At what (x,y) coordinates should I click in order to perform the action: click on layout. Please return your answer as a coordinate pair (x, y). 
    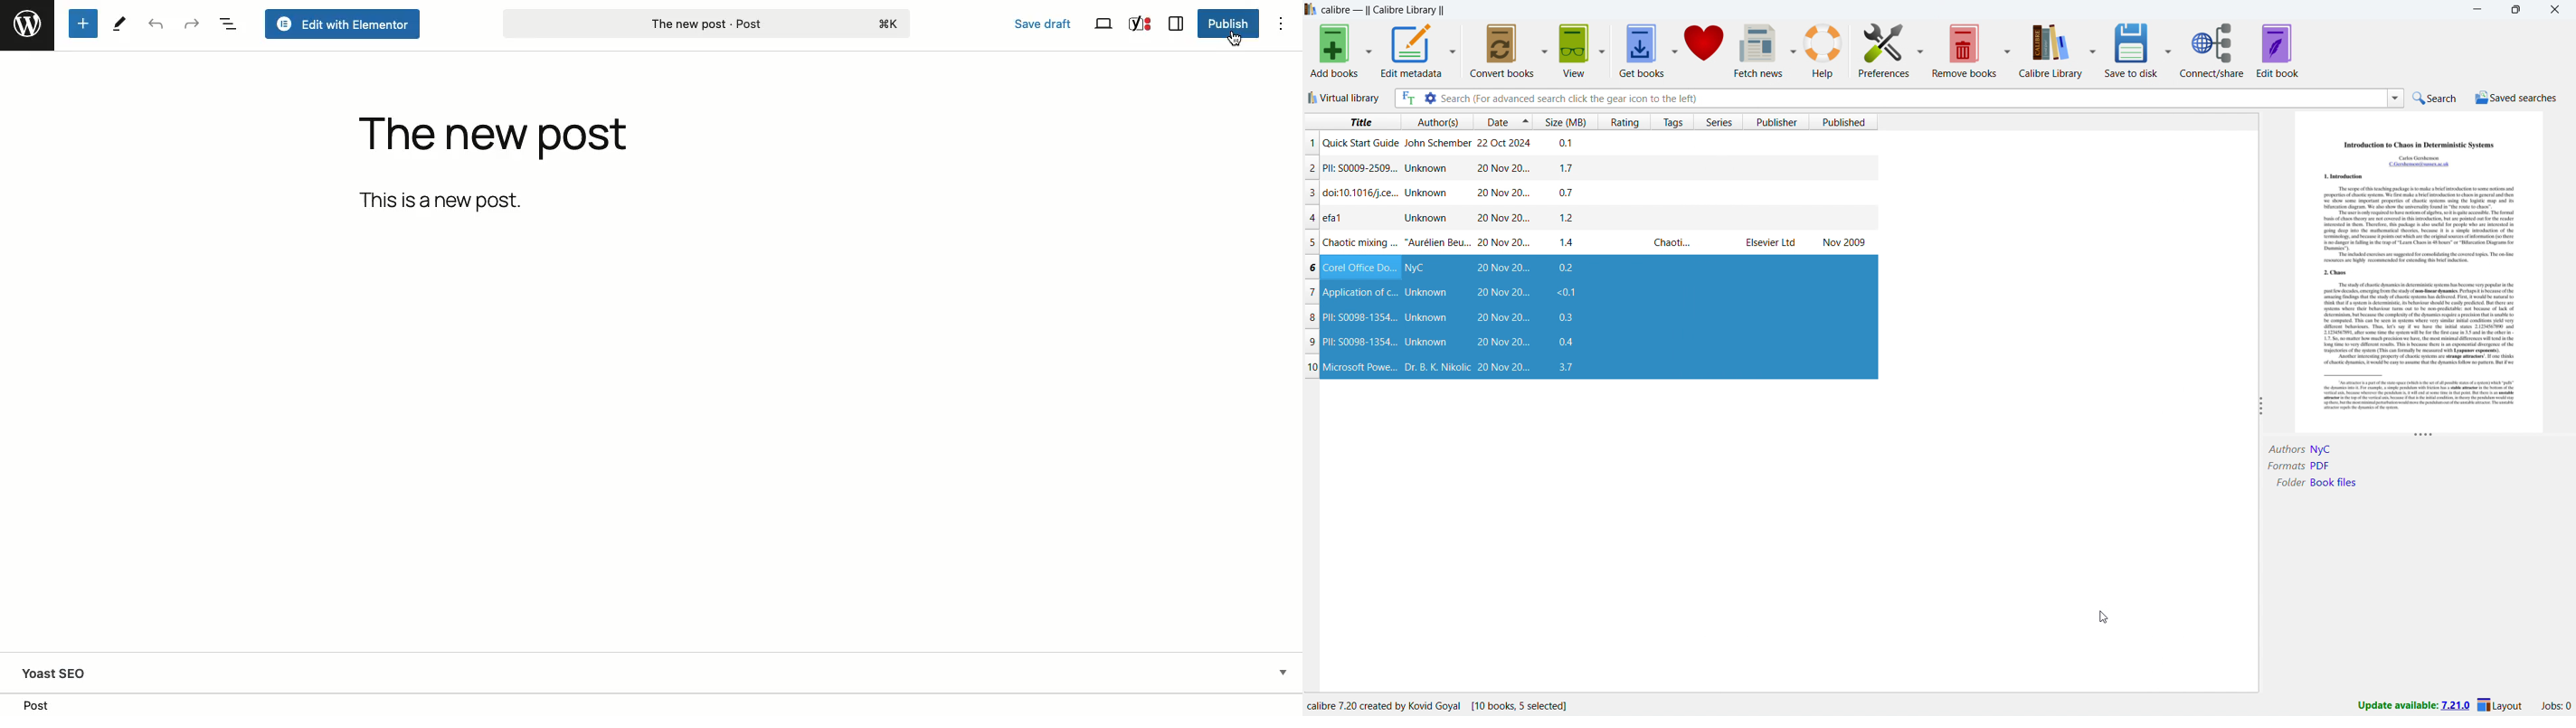
    Looking at the image, I should click on (2502, 705).